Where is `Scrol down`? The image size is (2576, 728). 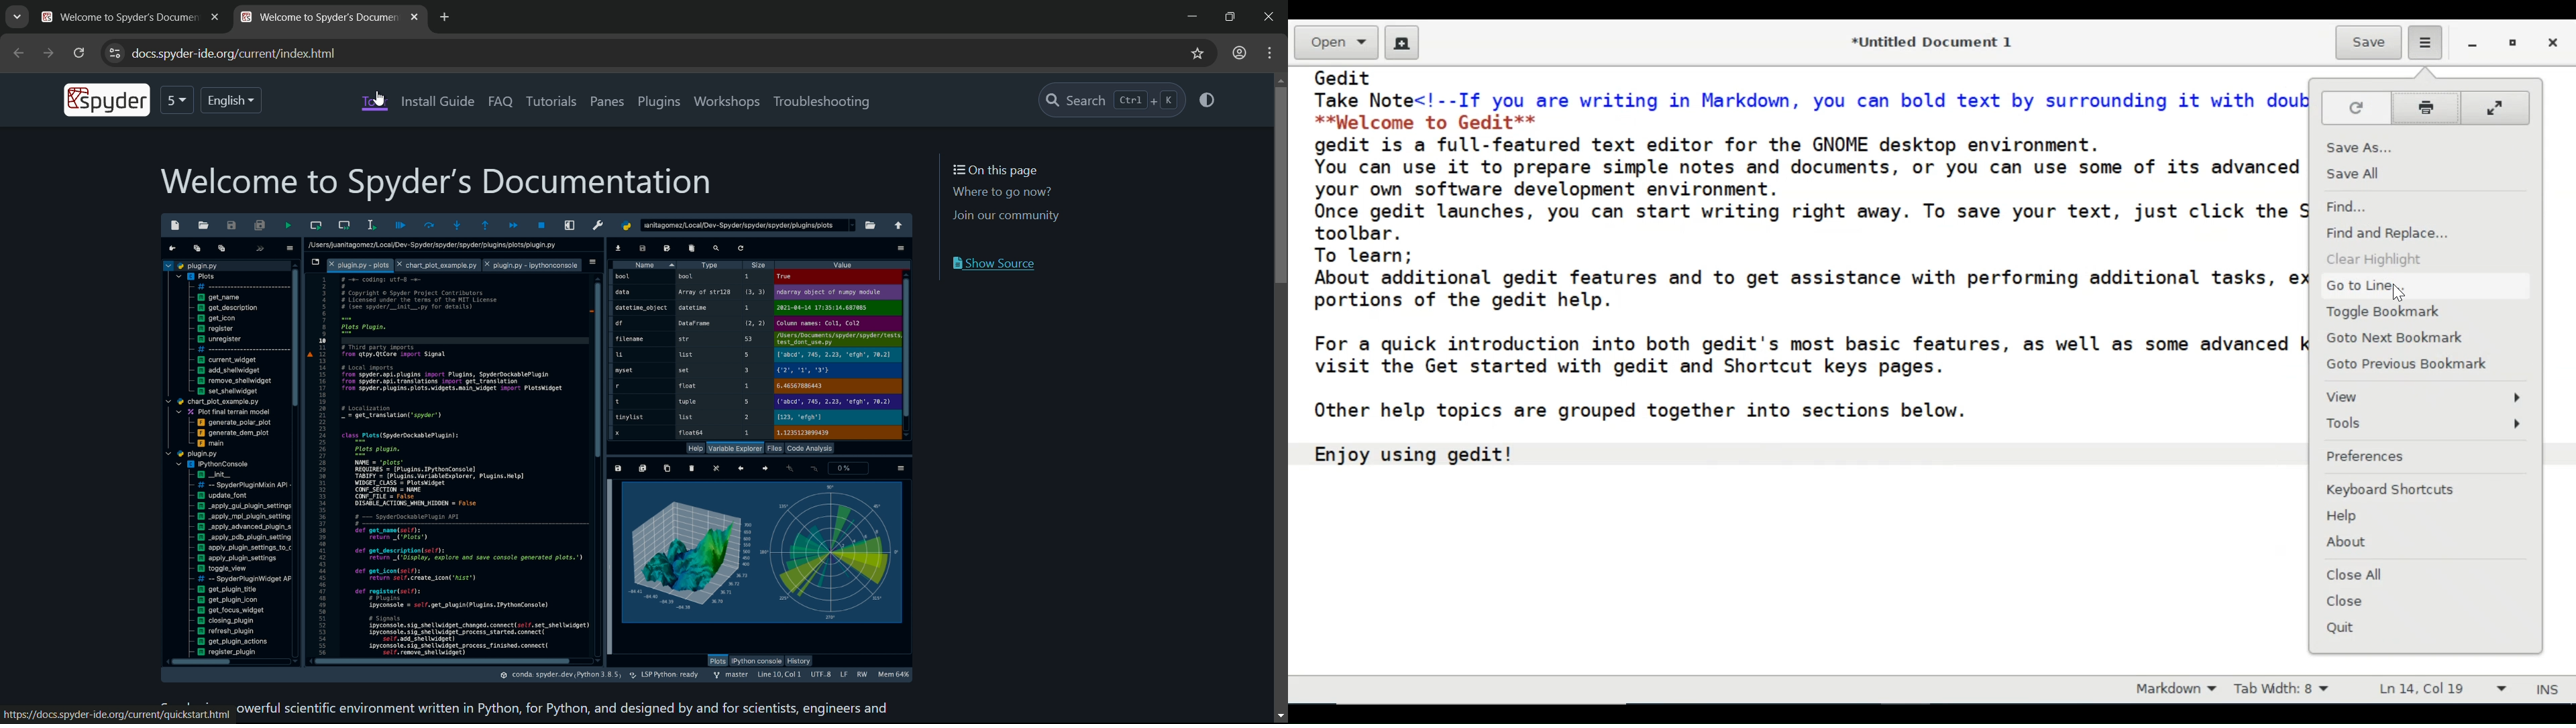 Scrol down is located at coordinates (1279, 713).